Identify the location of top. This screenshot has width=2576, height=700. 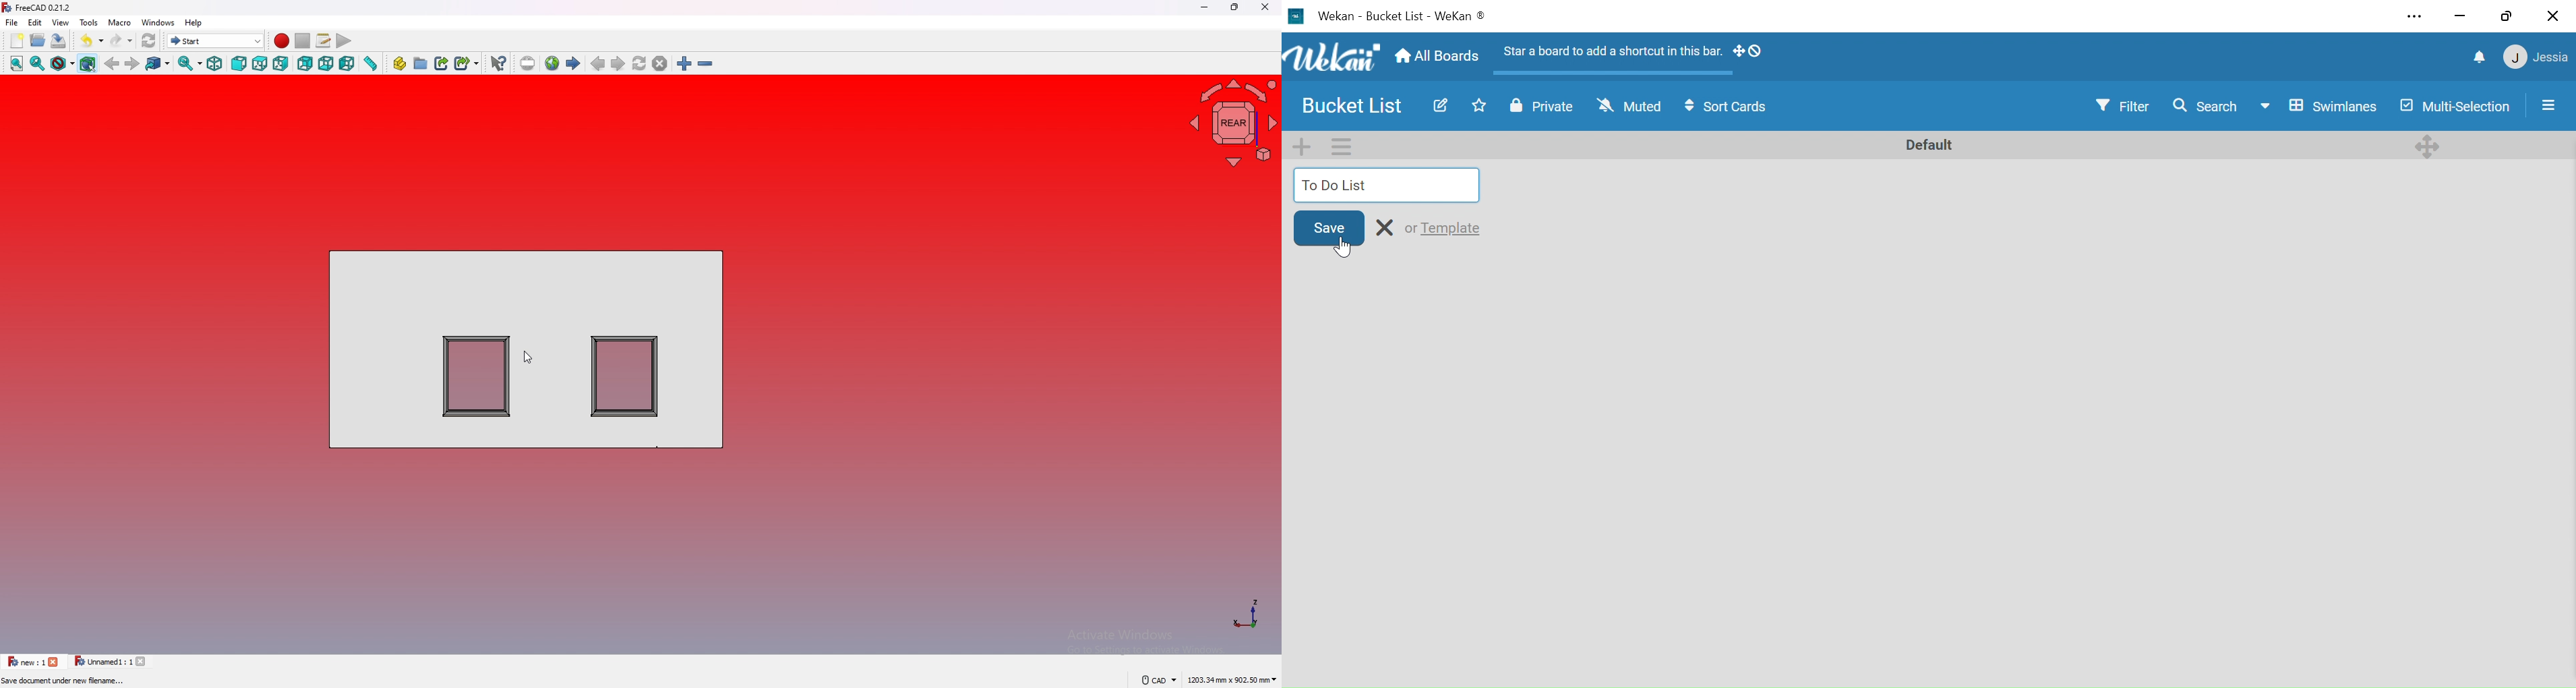
(260, 63).